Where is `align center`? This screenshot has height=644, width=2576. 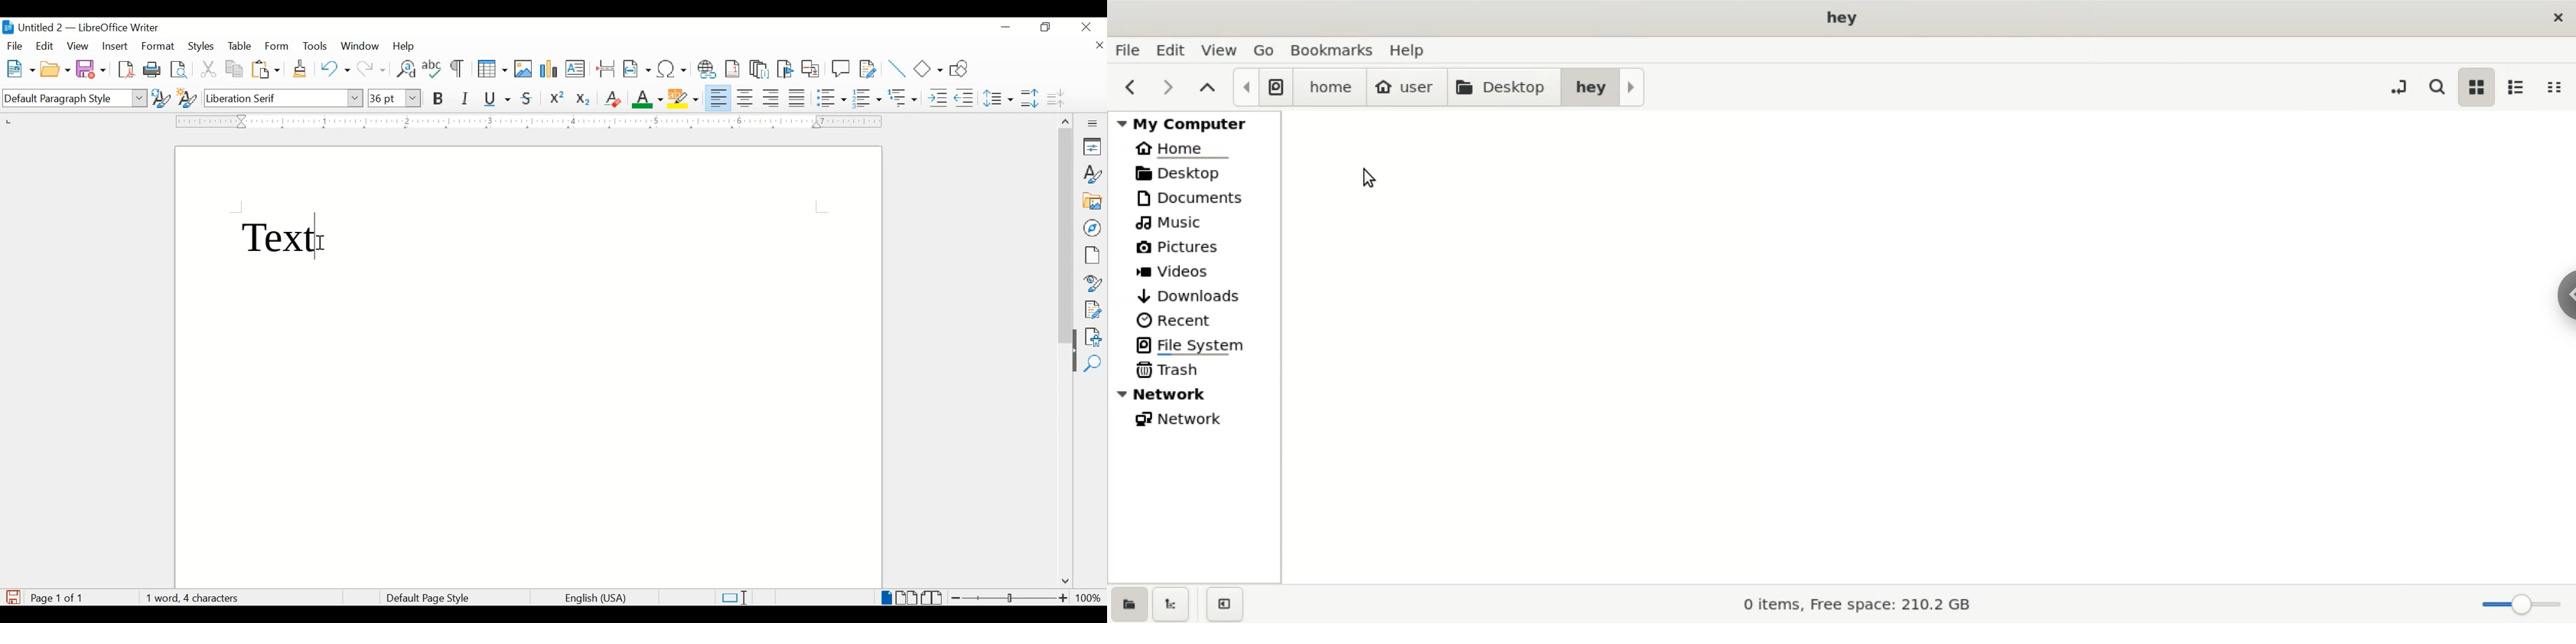 align center is located at coordinates (747, 98).